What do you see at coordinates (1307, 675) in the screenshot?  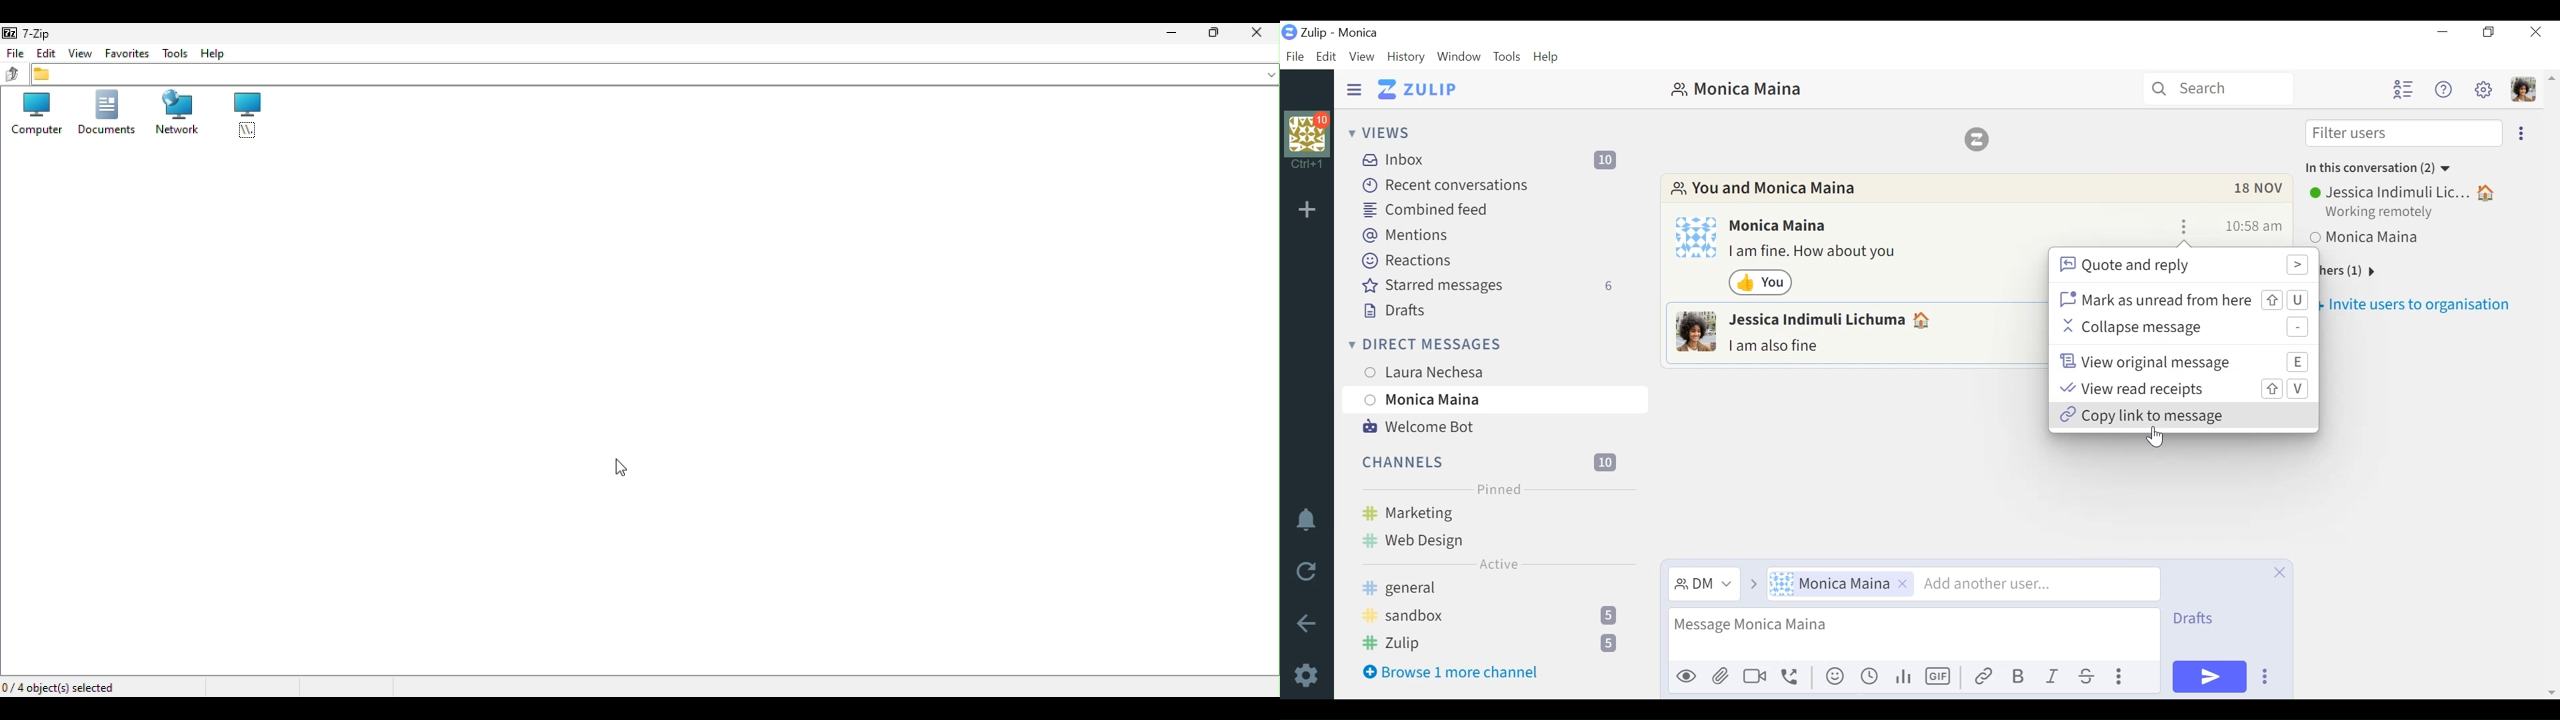 I see `Settings` at bounding box center [1307, 675].